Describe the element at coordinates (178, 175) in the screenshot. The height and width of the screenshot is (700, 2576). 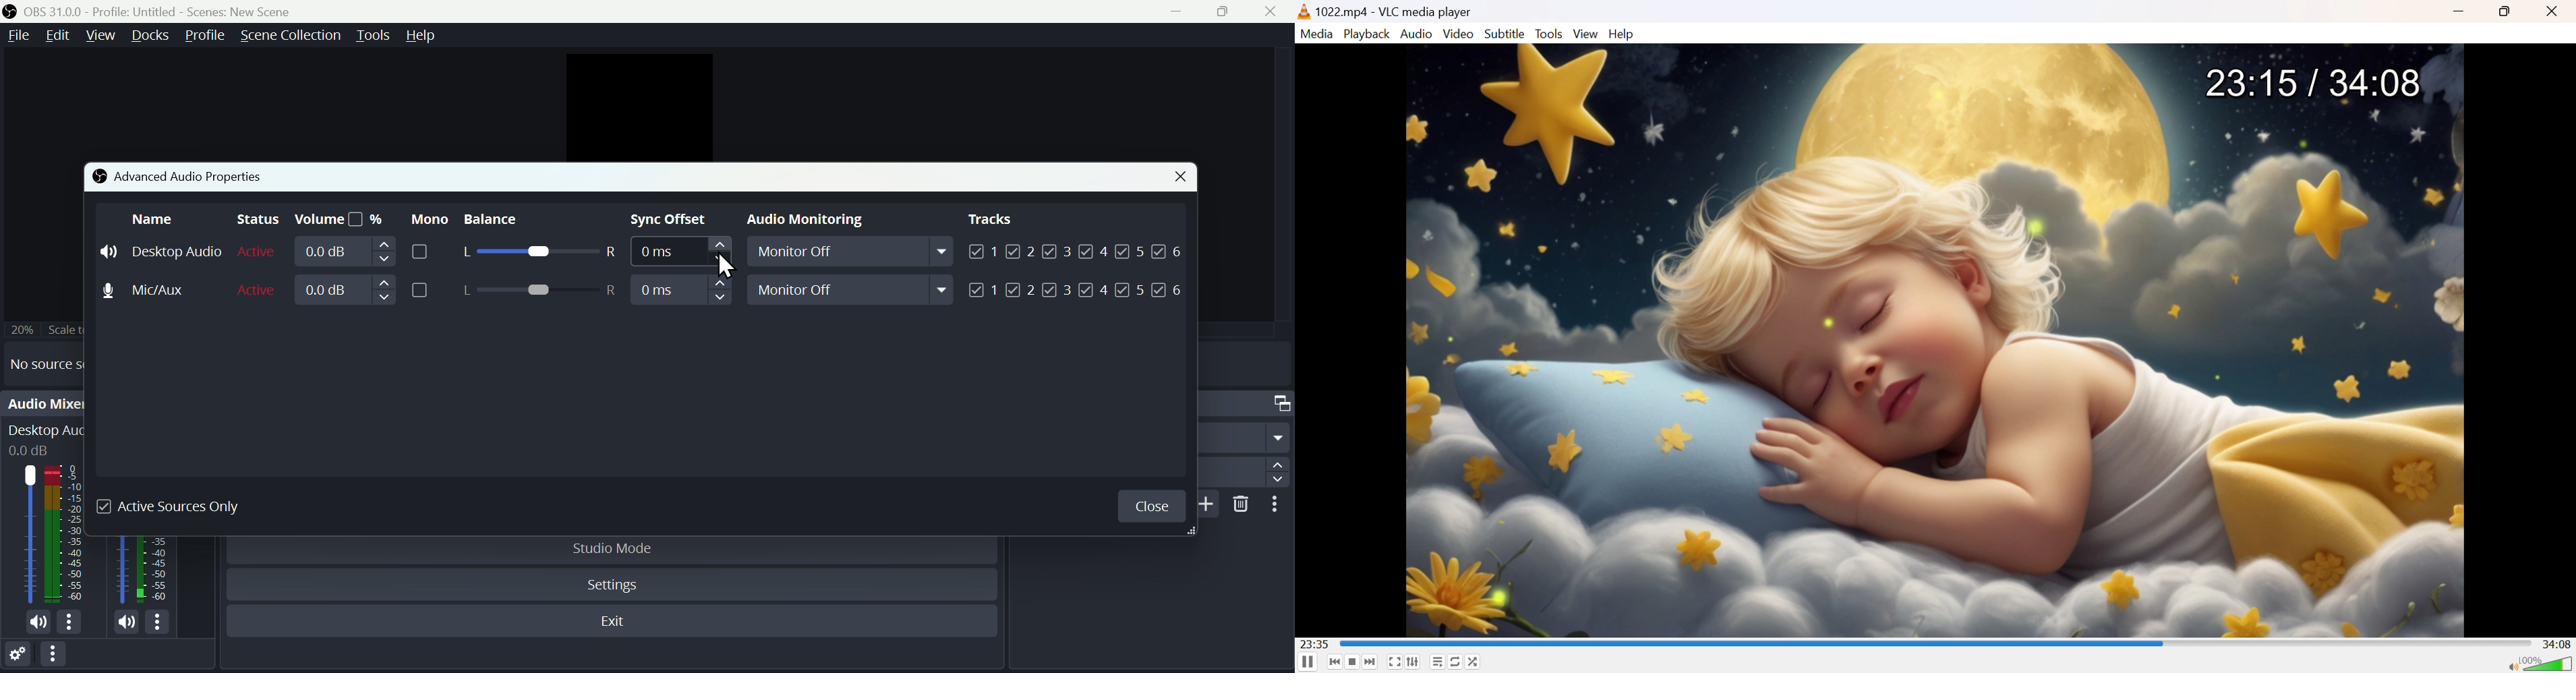
I see `Advanced audio properties` at that location.